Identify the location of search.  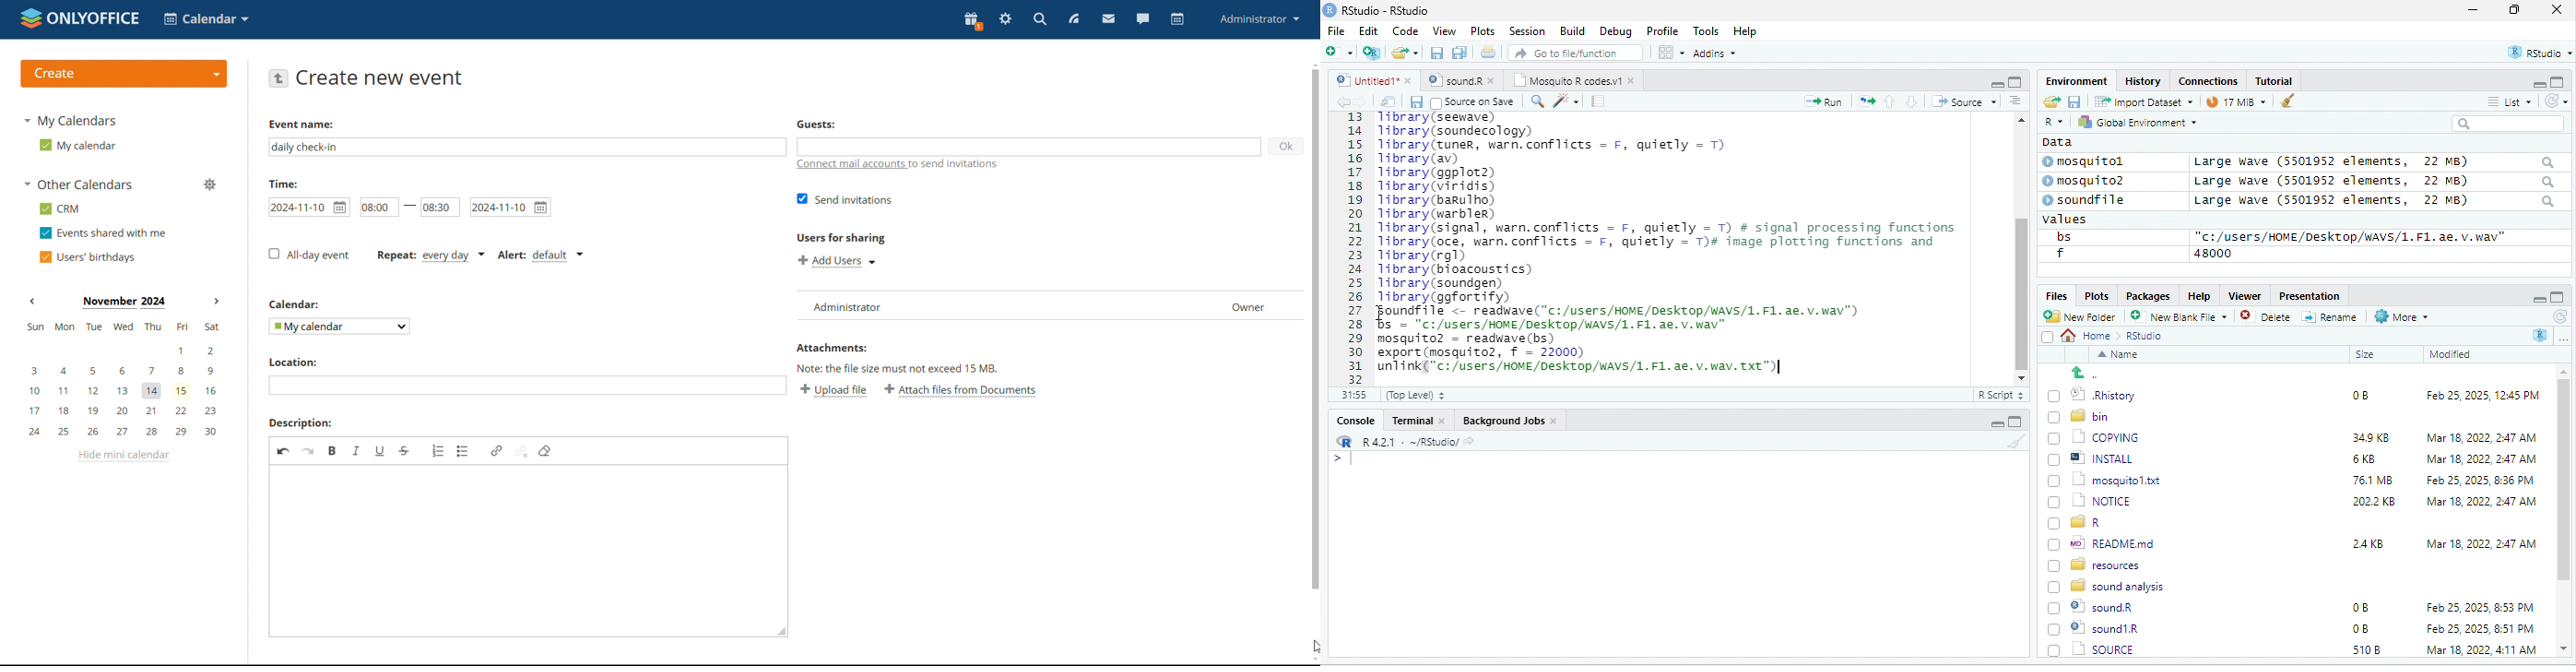
(1537, 100).